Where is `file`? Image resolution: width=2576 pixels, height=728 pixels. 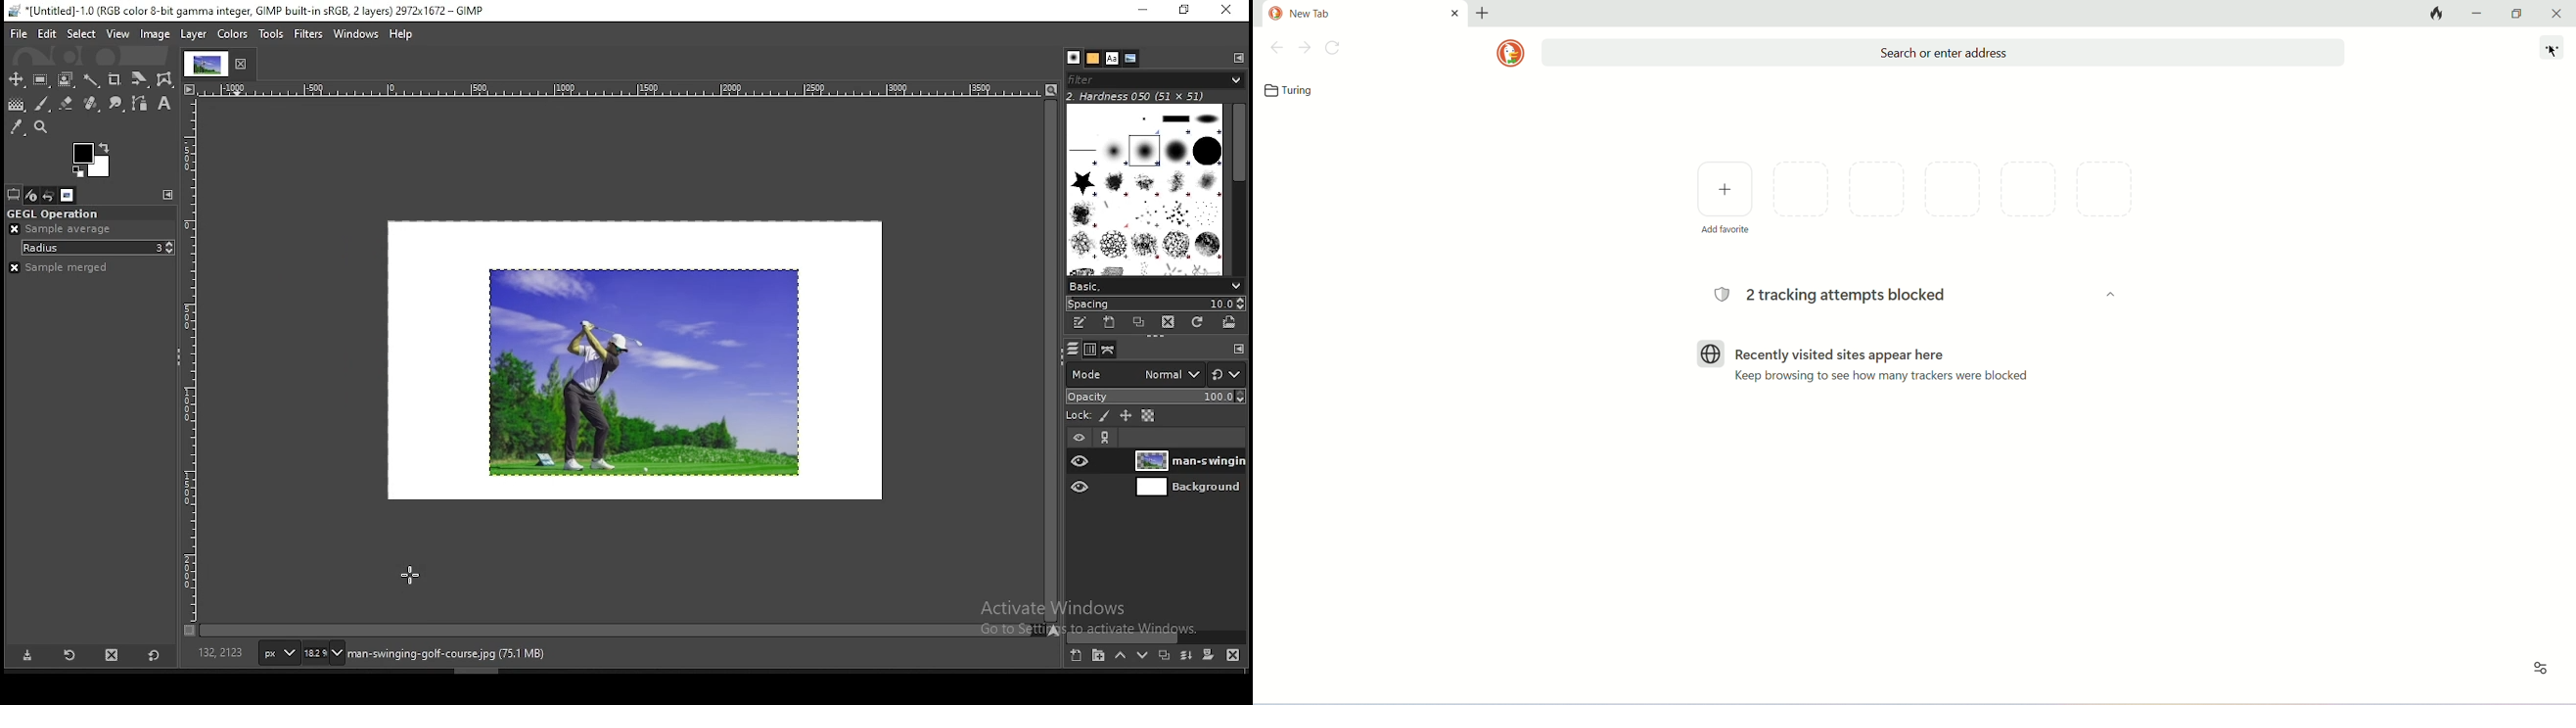 file is located at coordinates (20, 32).